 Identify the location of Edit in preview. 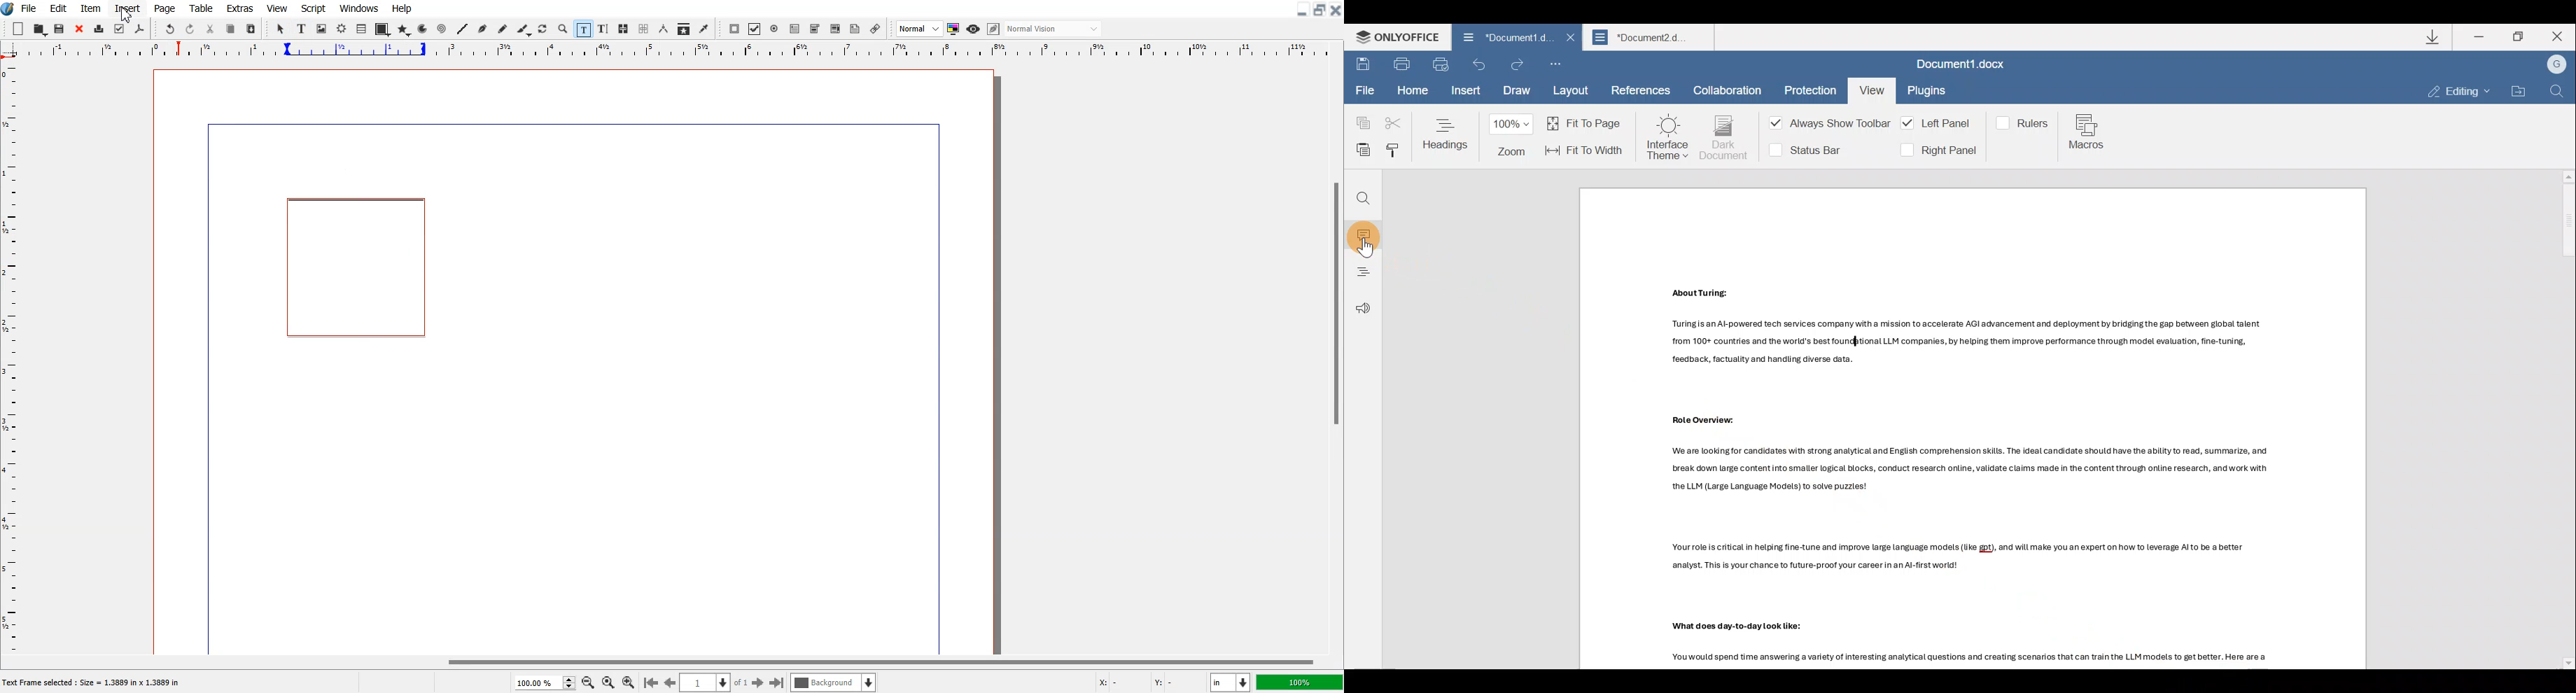
(995, 29).